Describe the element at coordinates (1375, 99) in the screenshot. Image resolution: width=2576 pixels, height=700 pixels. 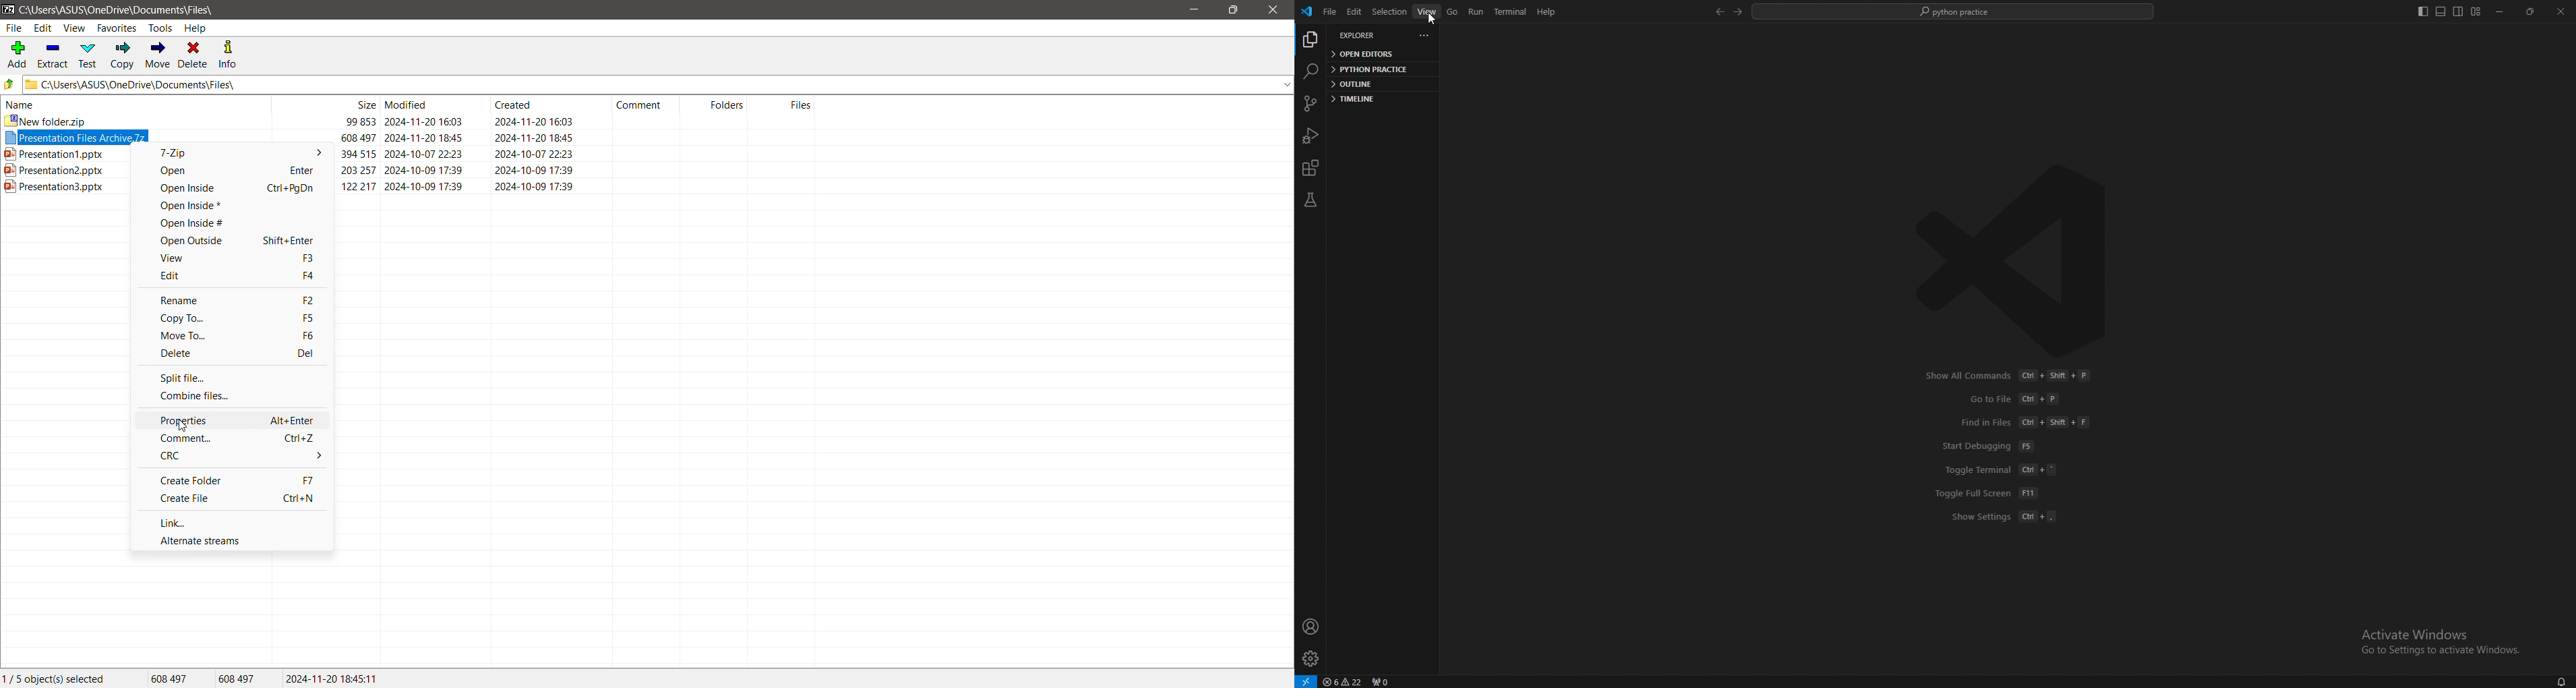
I see `timeline` at that location.